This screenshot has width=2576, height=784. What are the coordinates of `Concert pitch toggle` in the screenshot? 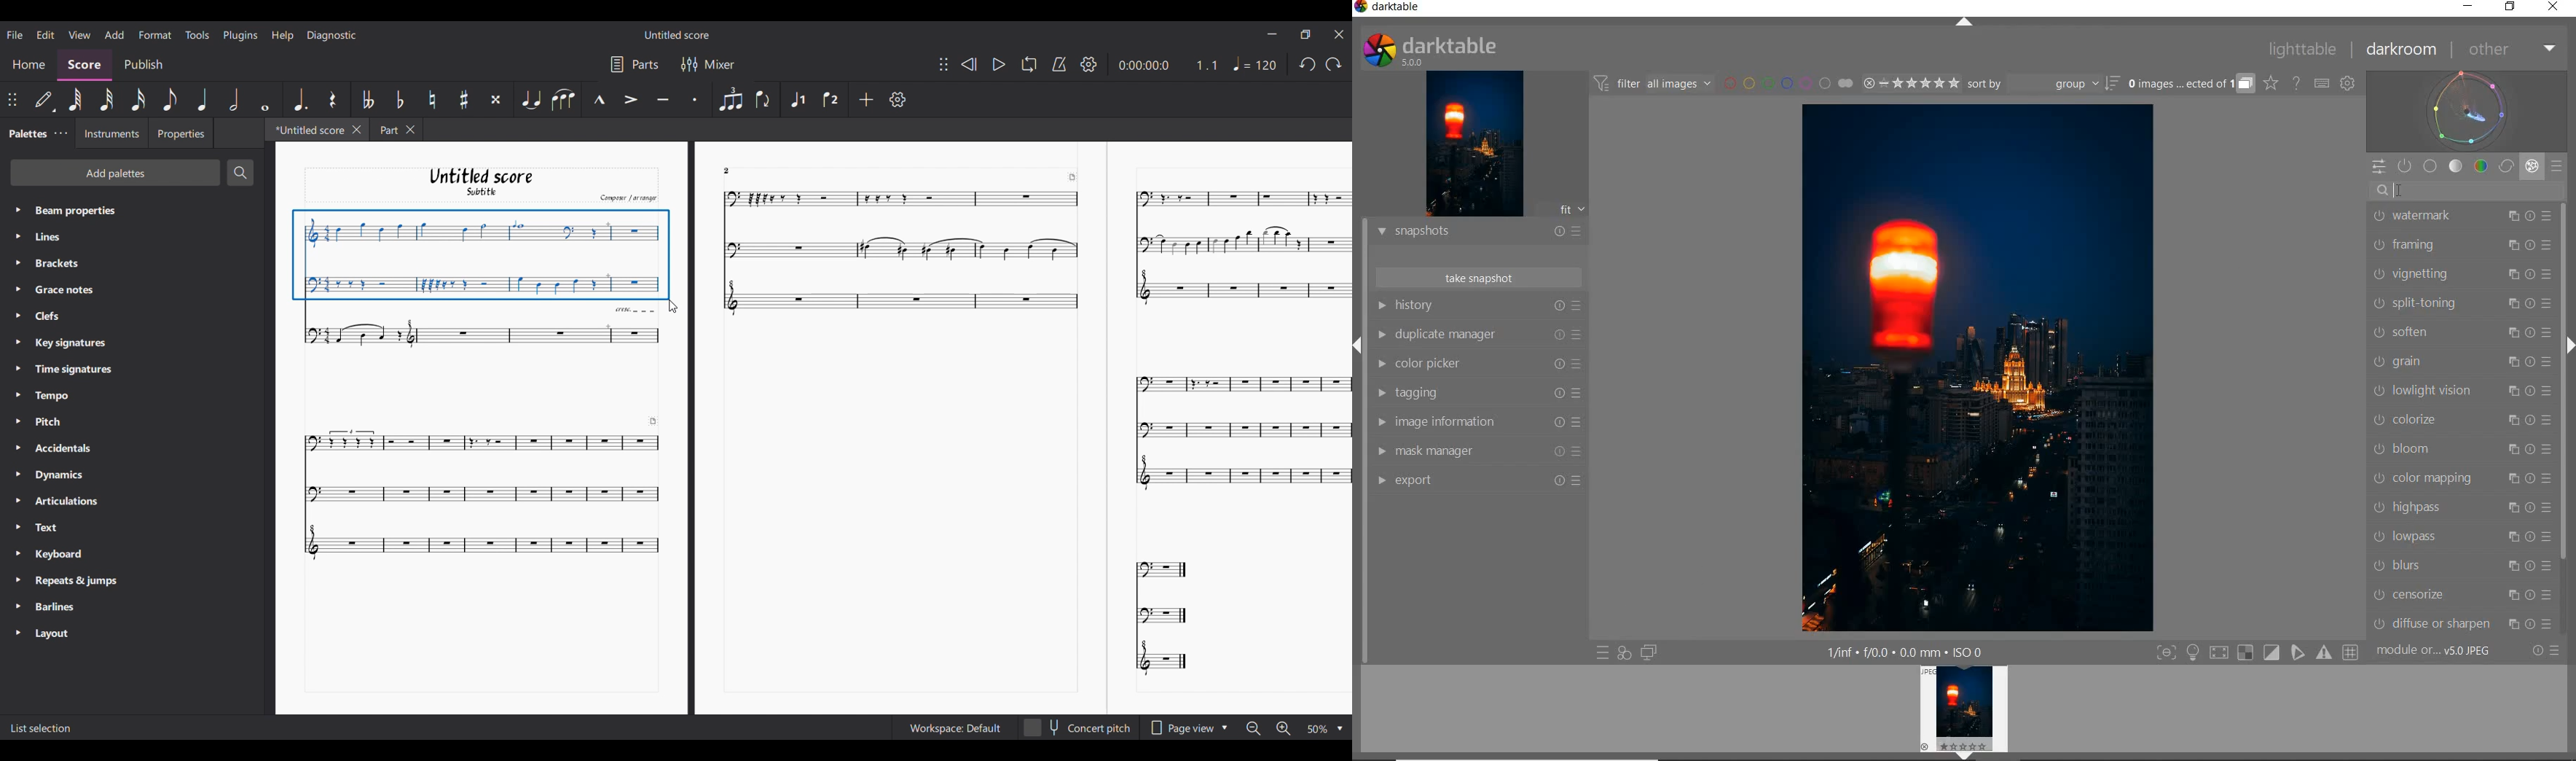 It's located at (1077, 728).